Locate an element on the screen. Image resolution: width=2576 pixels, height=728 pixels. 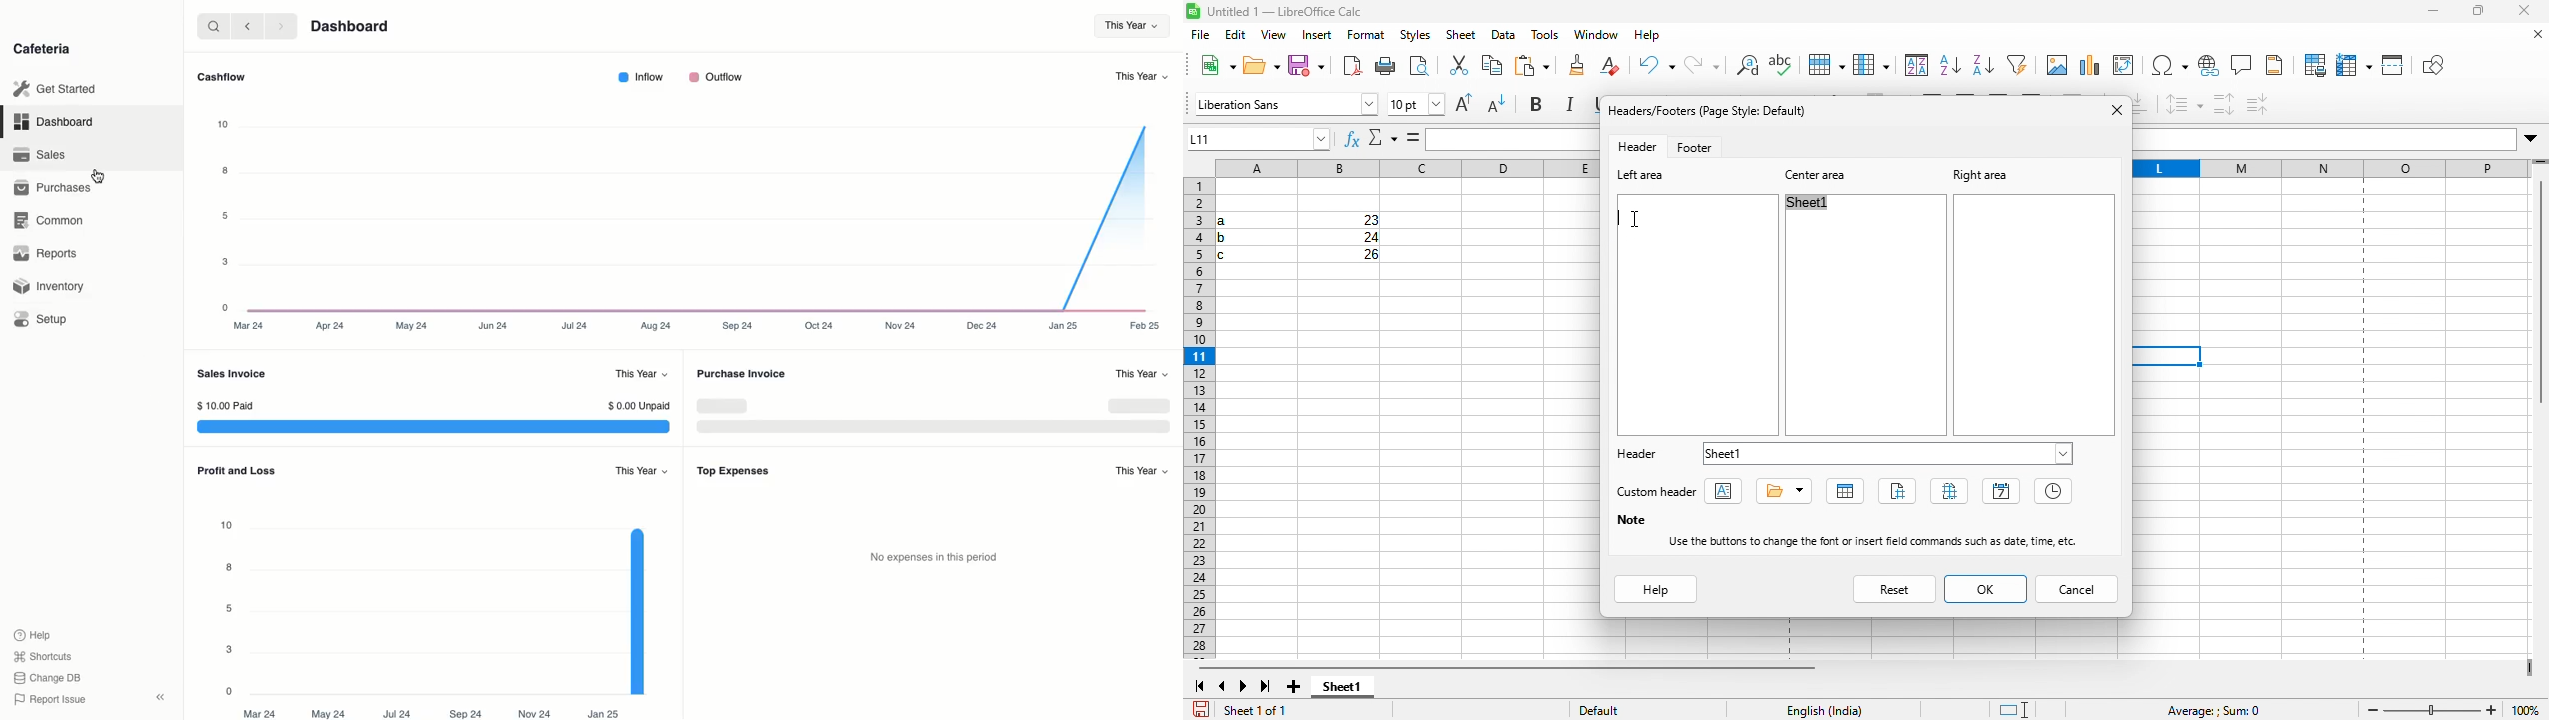
May 24 is located at coordinates (327, 713).